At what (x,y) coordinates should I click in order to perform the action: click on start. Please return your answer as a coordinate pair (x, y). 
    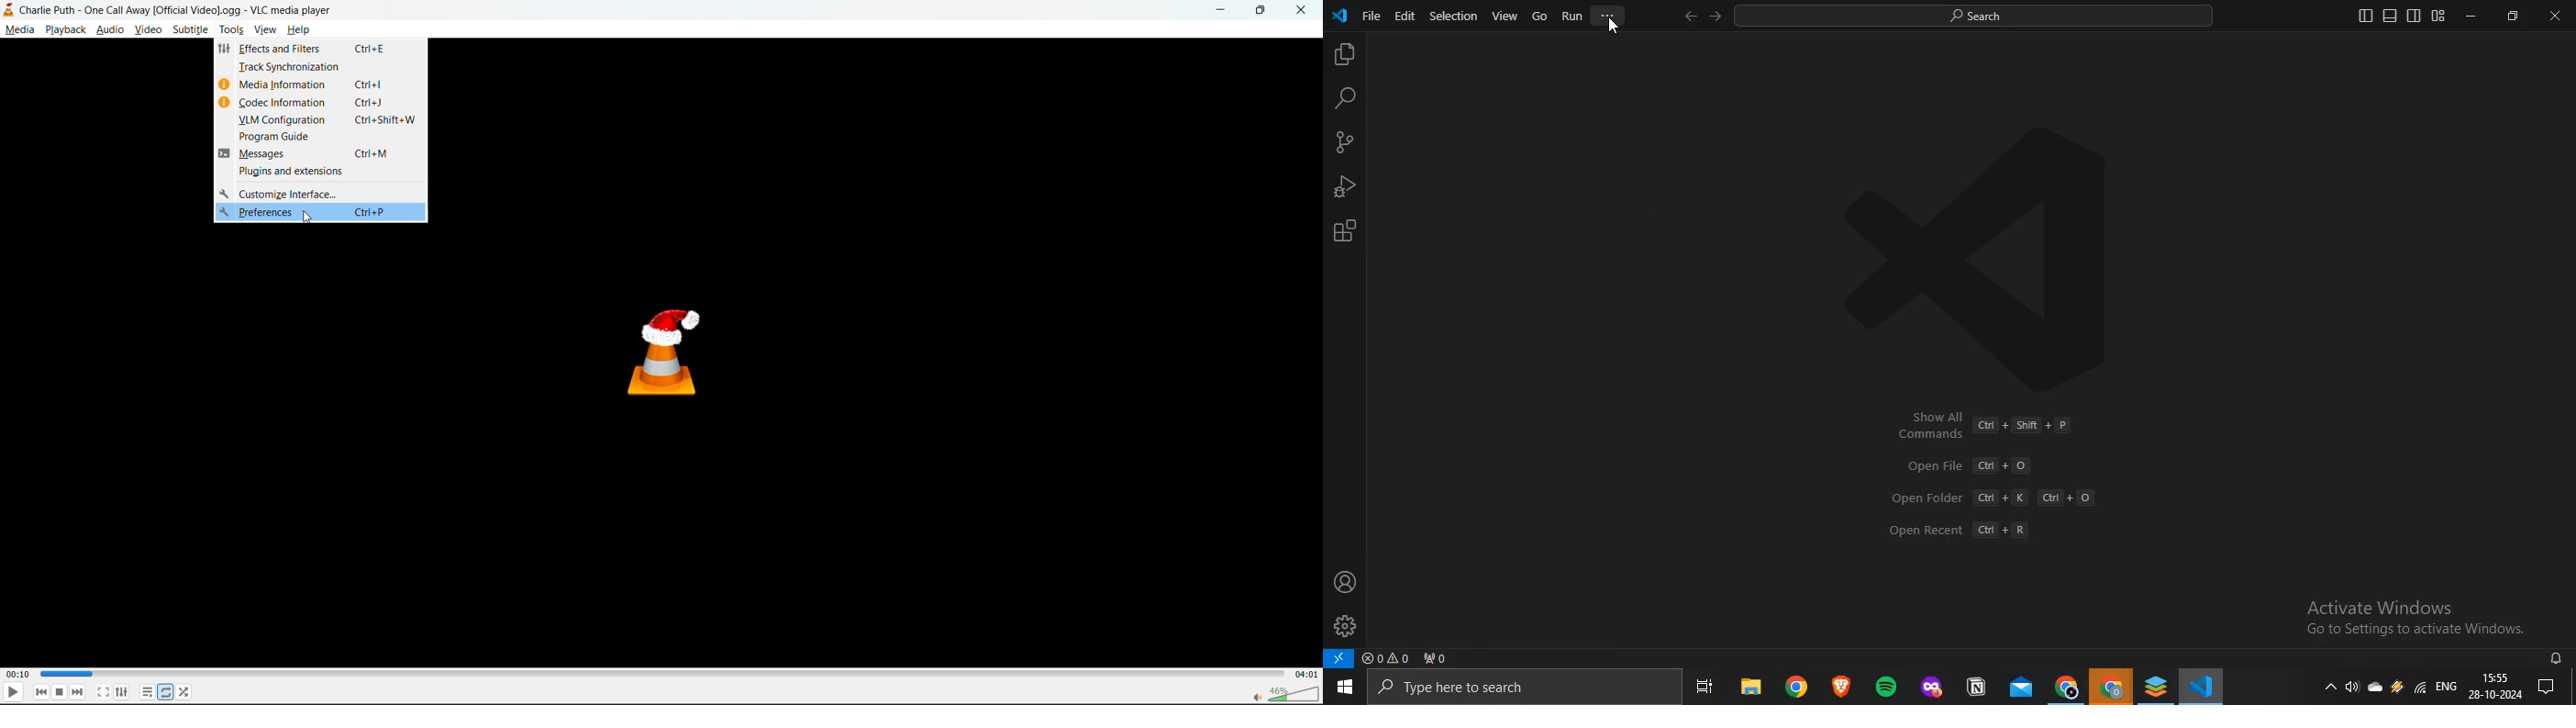
    Looking at the image, I should click on (1343, 688).